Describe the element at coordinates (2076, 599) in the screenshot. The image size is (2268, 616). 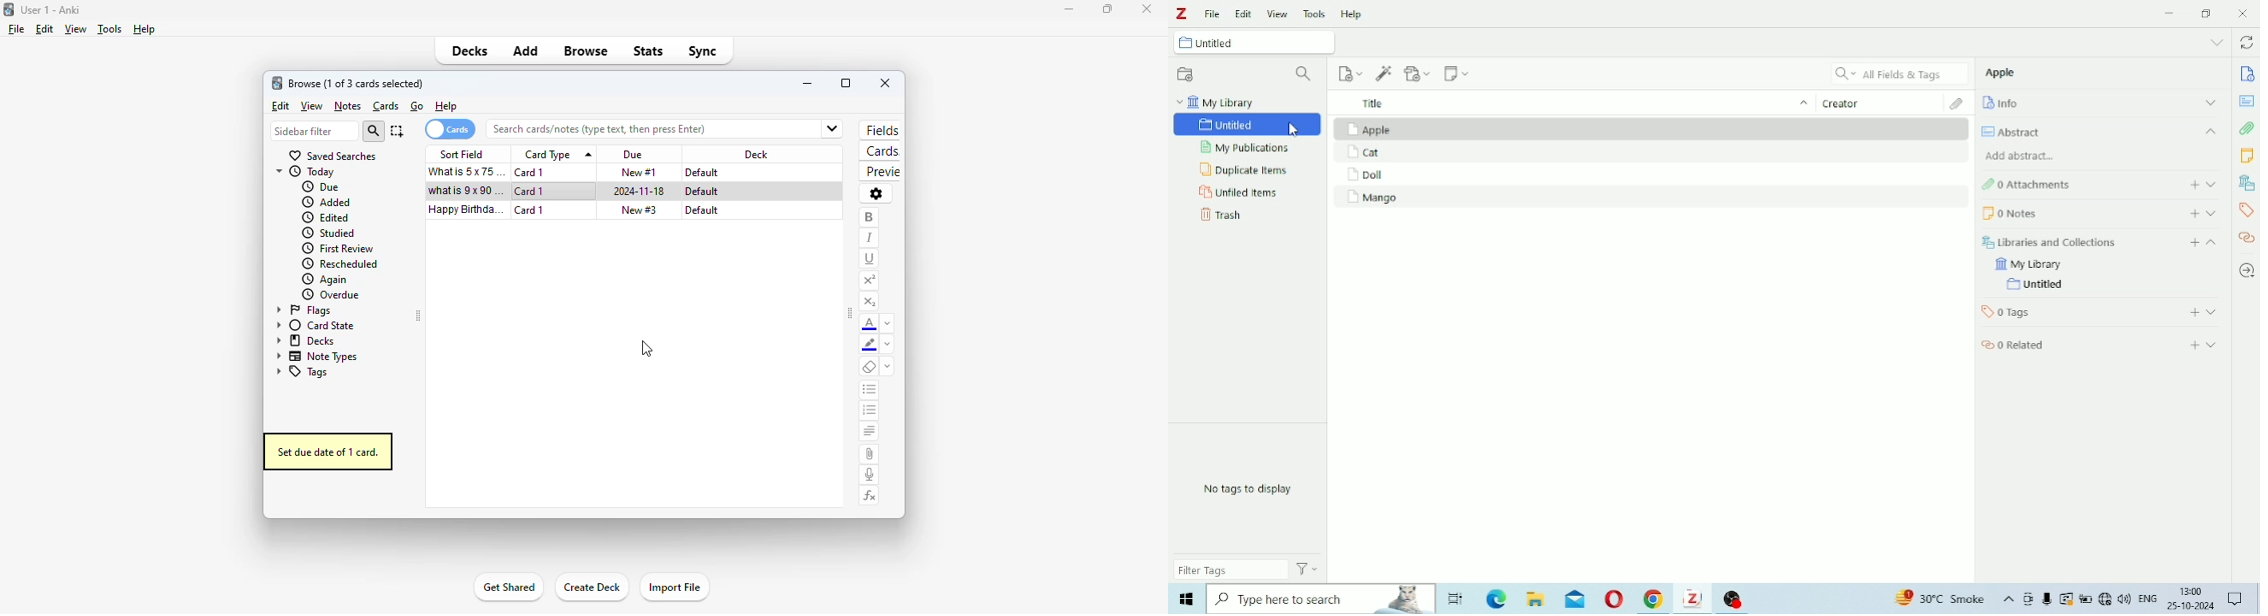
I see `` at that location.